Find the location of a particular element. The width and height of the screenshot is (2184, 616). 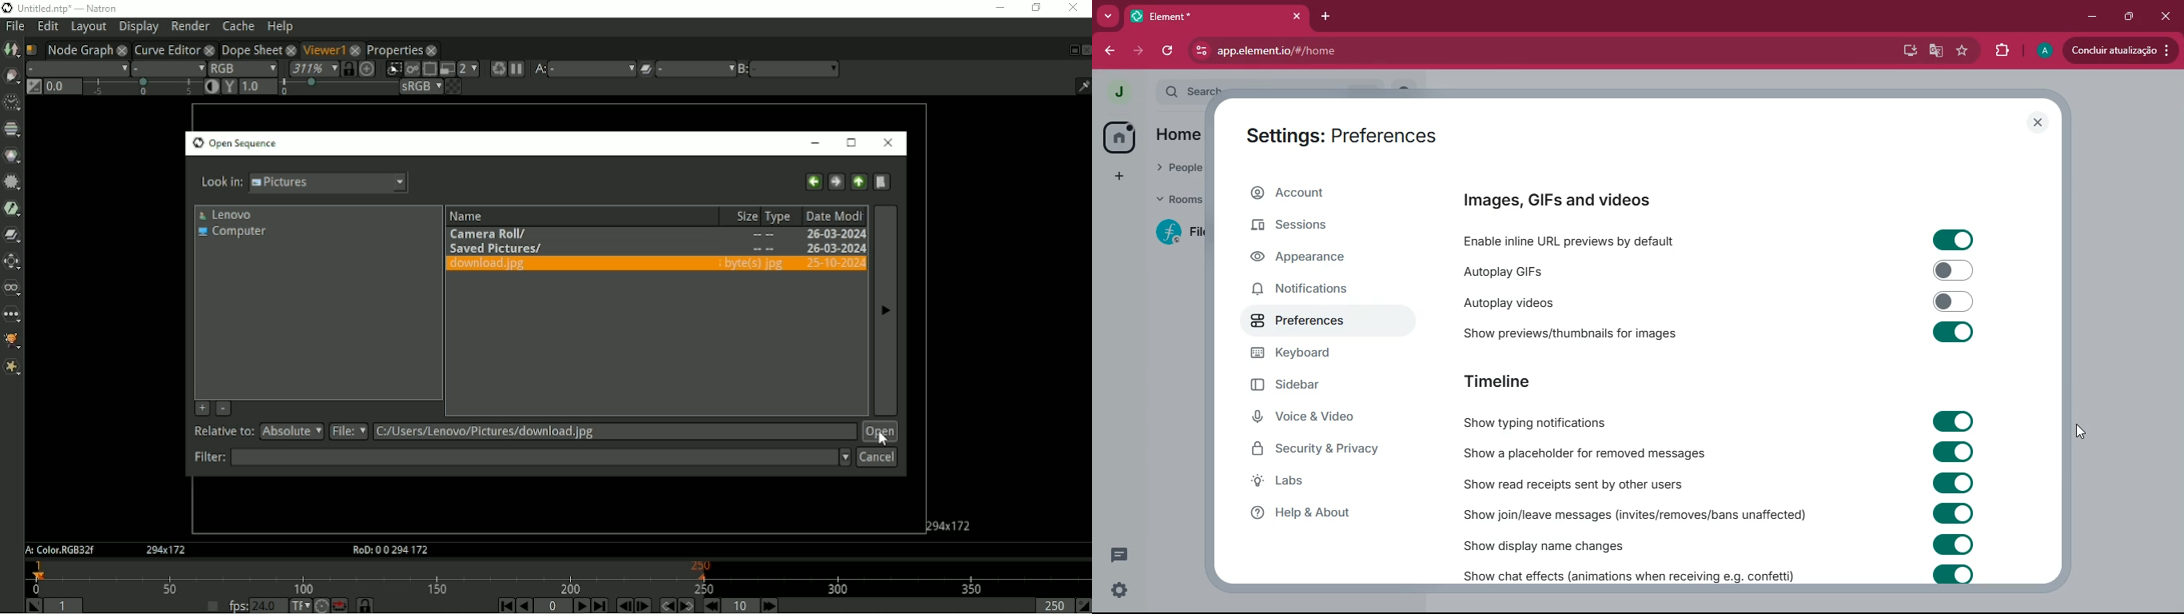

update is located at coordinates (2117, 50).